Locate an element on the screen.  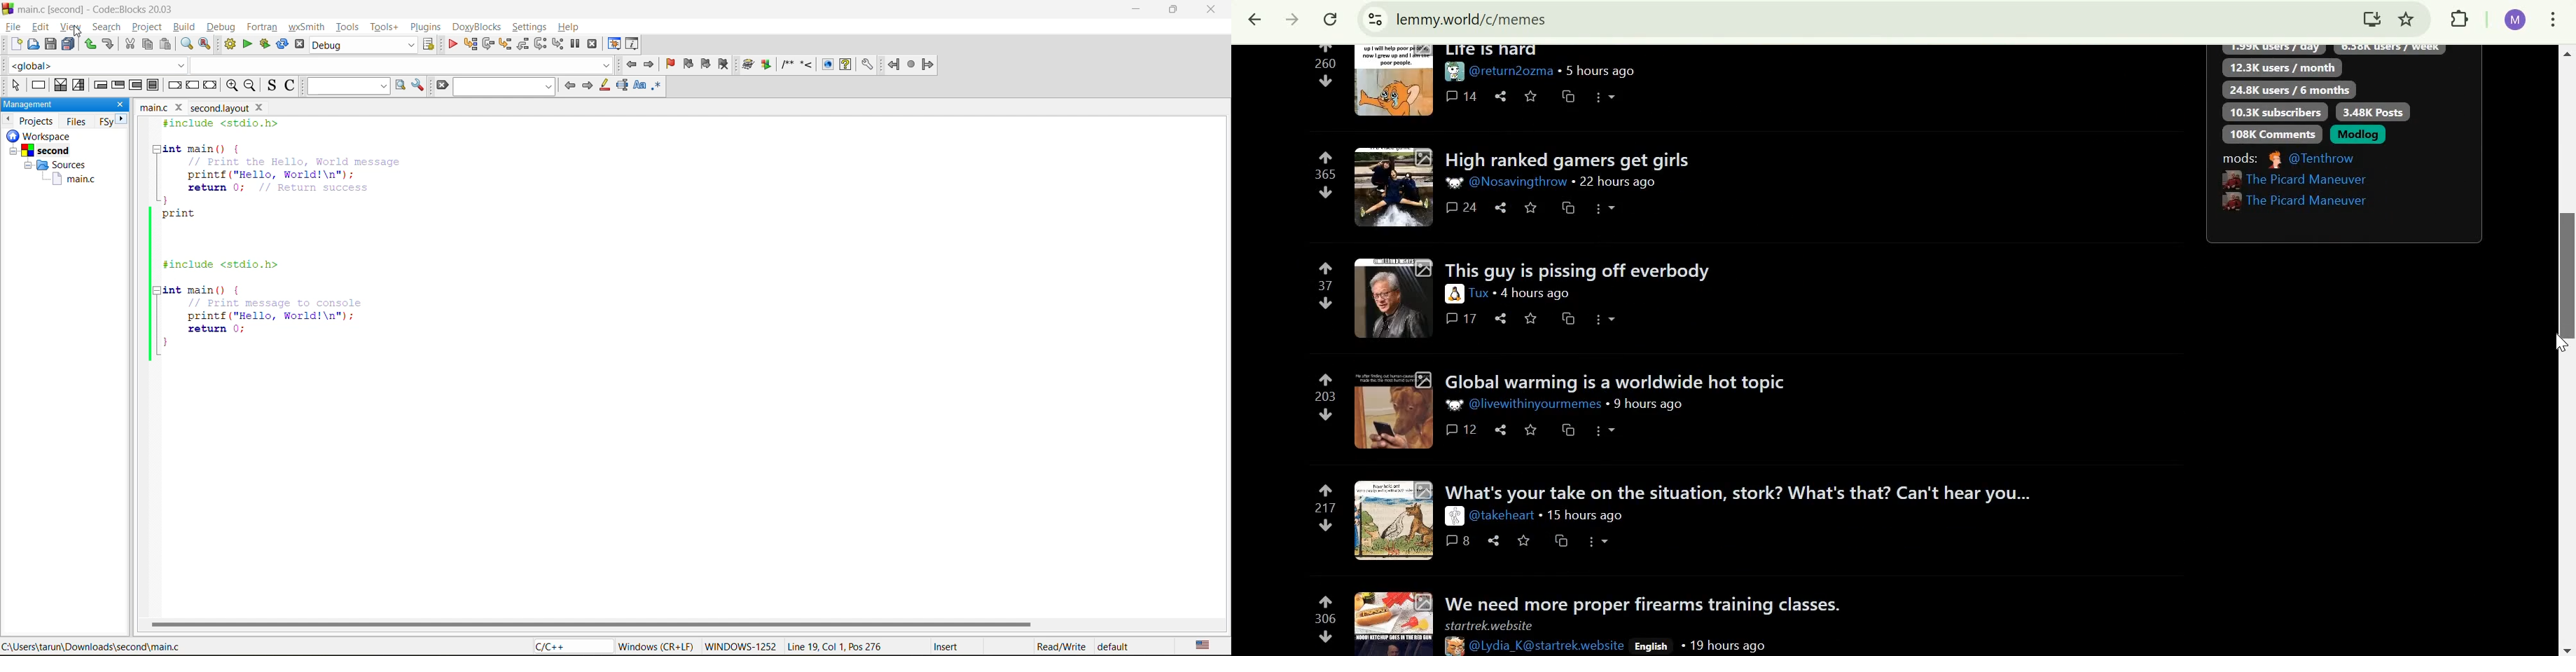
save is located at coordinates (1531, 207).